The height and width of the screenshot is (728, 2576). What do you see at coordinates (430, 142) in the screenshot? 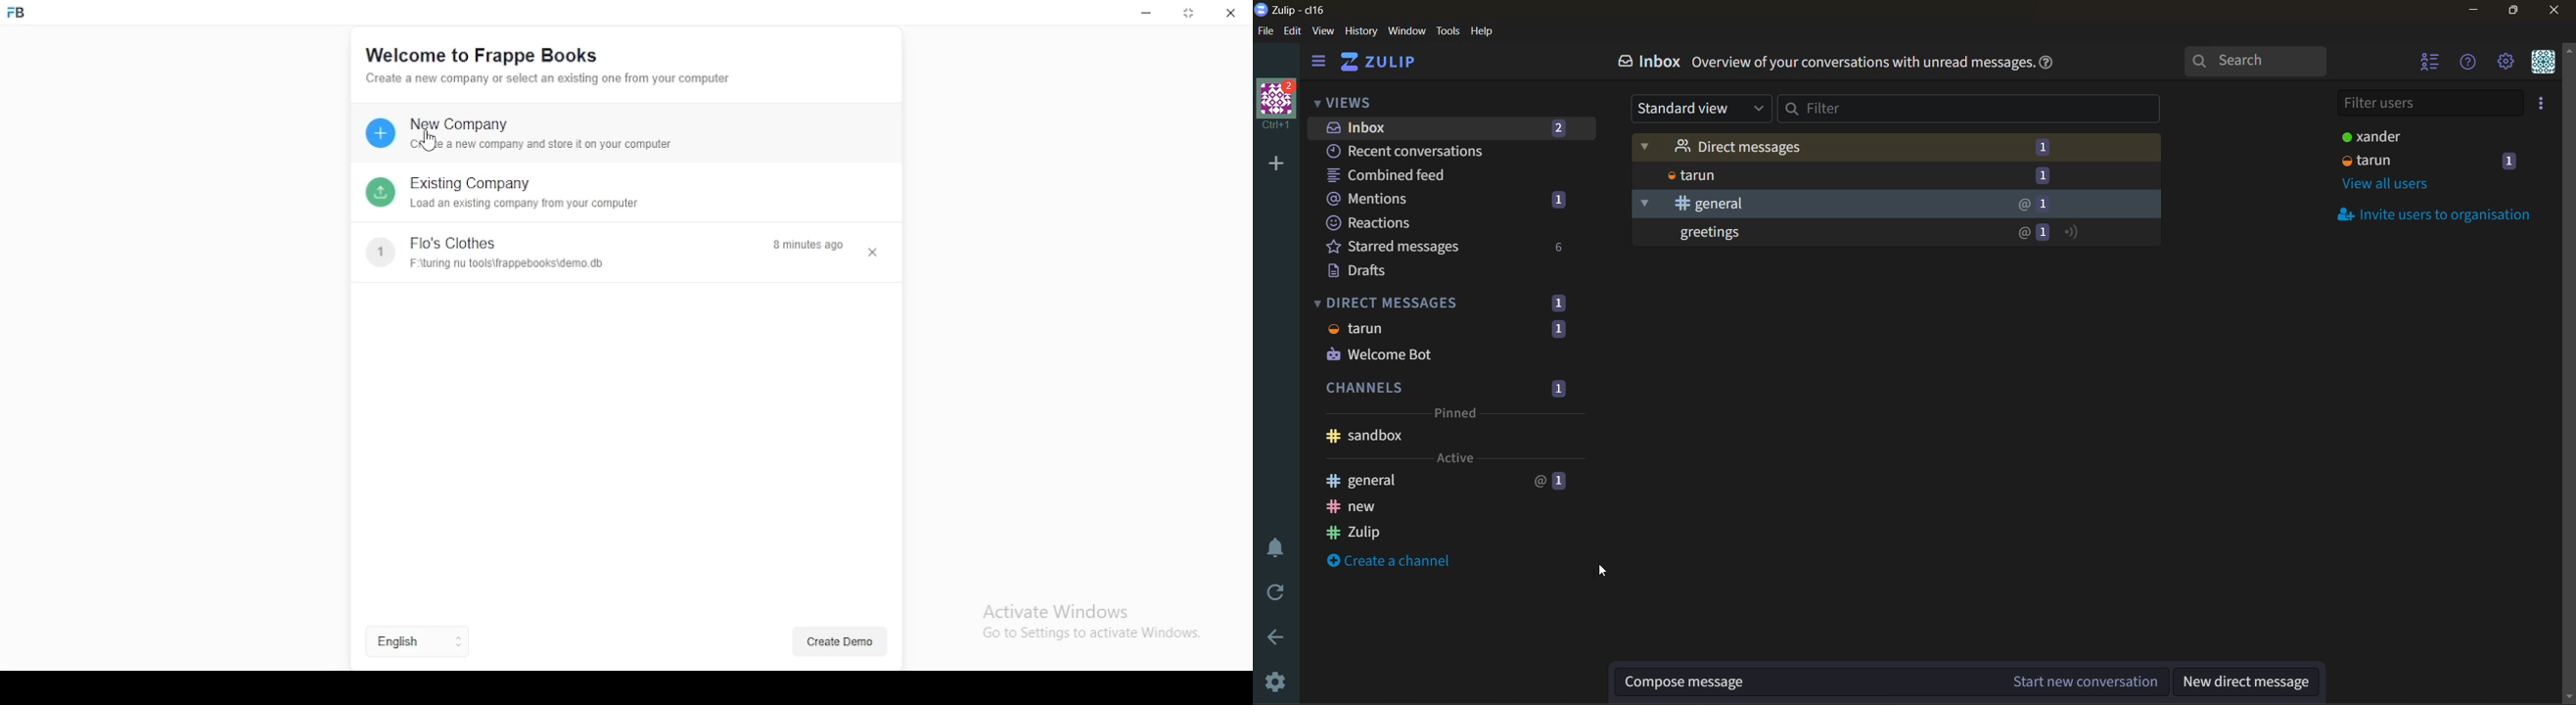
I see `mouse pointer` at bounding box center [430, 142].